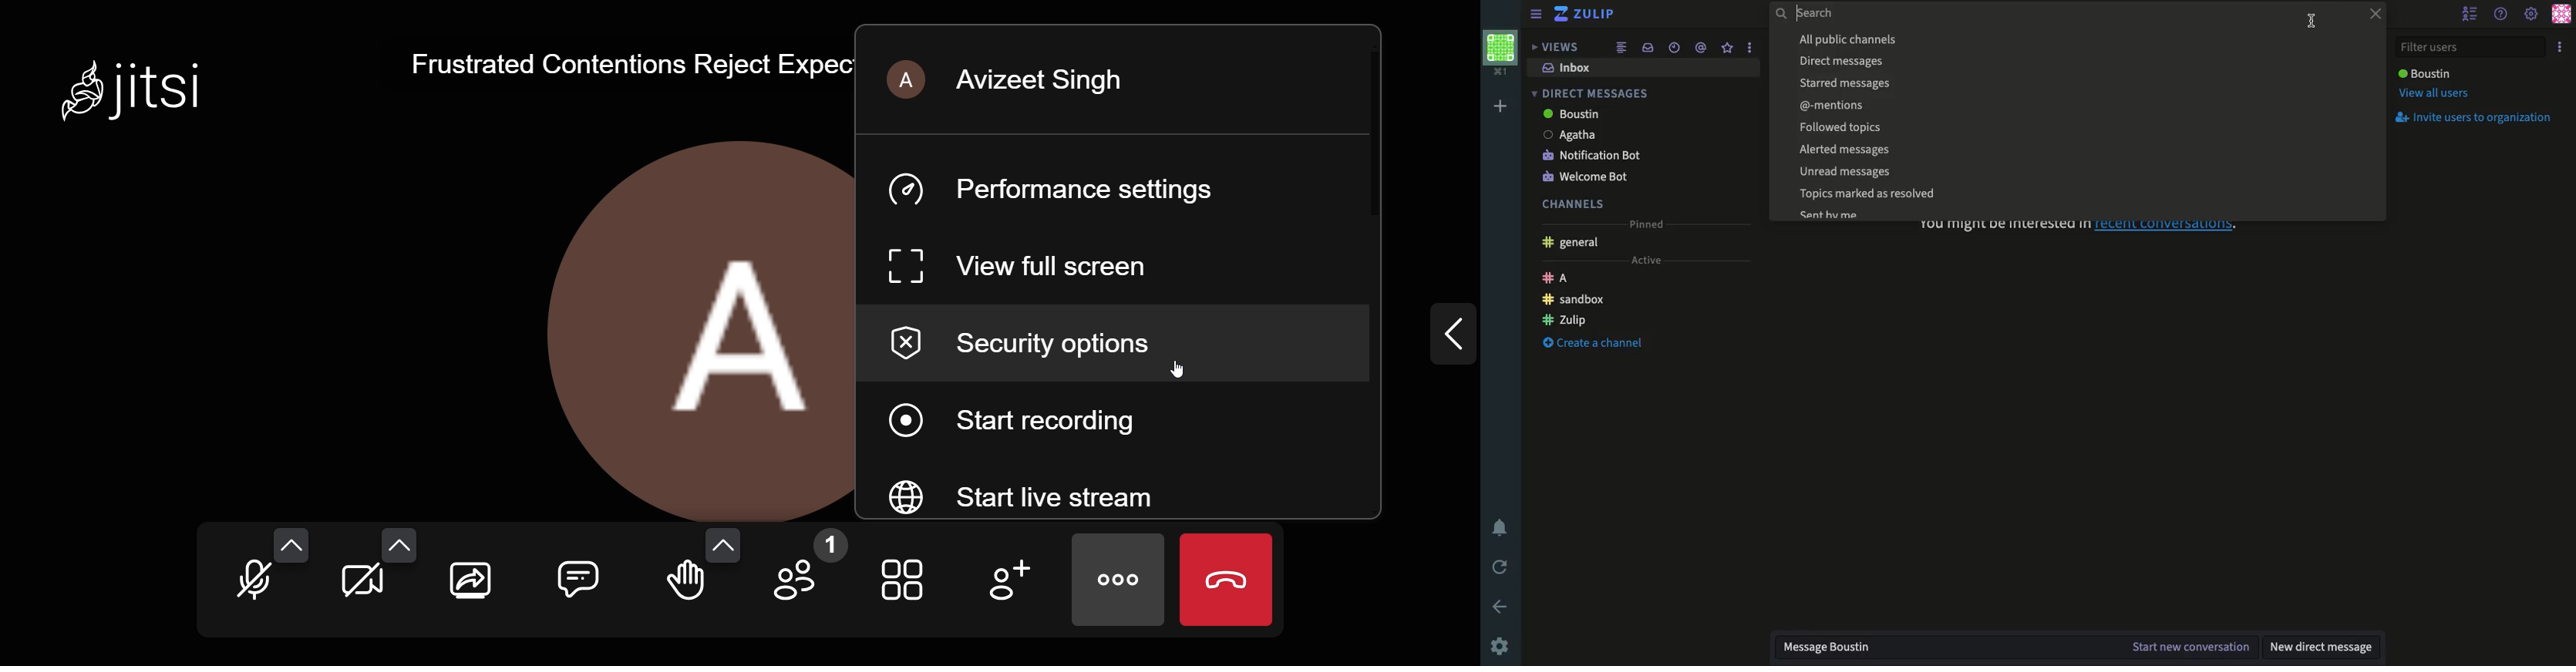  Describe the element at coordinates (1588, 178) in the screenshot. I see `Welcome bot` at that location.